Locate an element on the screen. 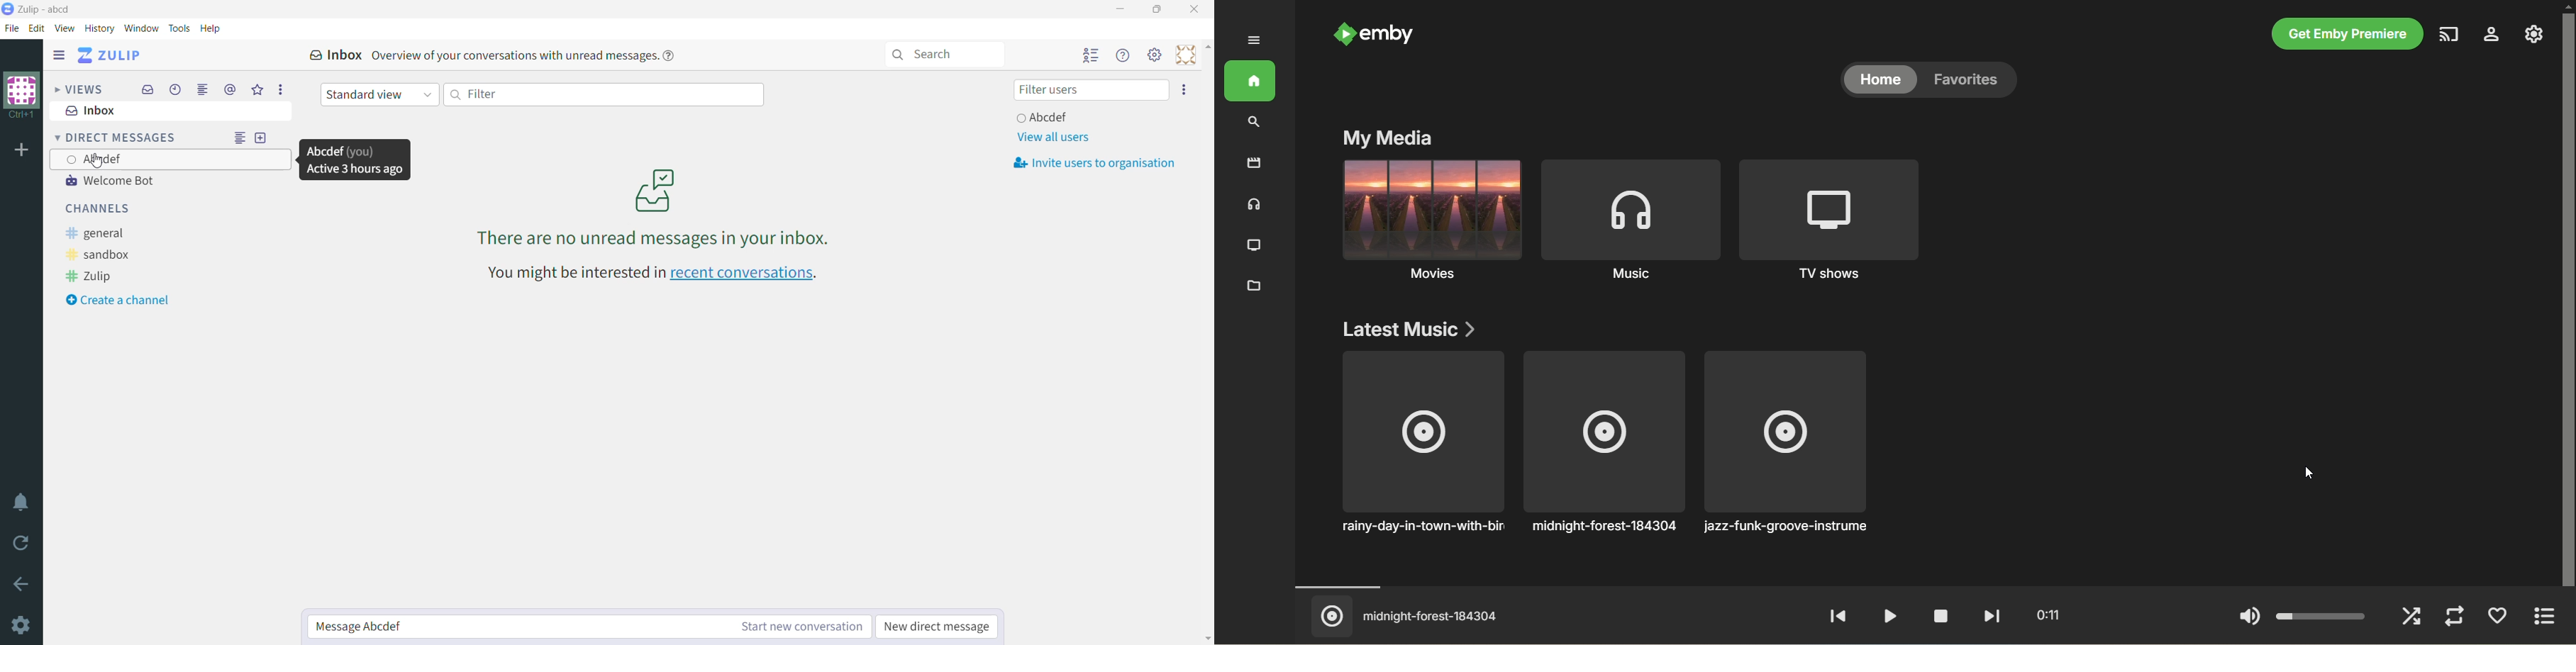  TV shows is located at coordinates (1826, 220).